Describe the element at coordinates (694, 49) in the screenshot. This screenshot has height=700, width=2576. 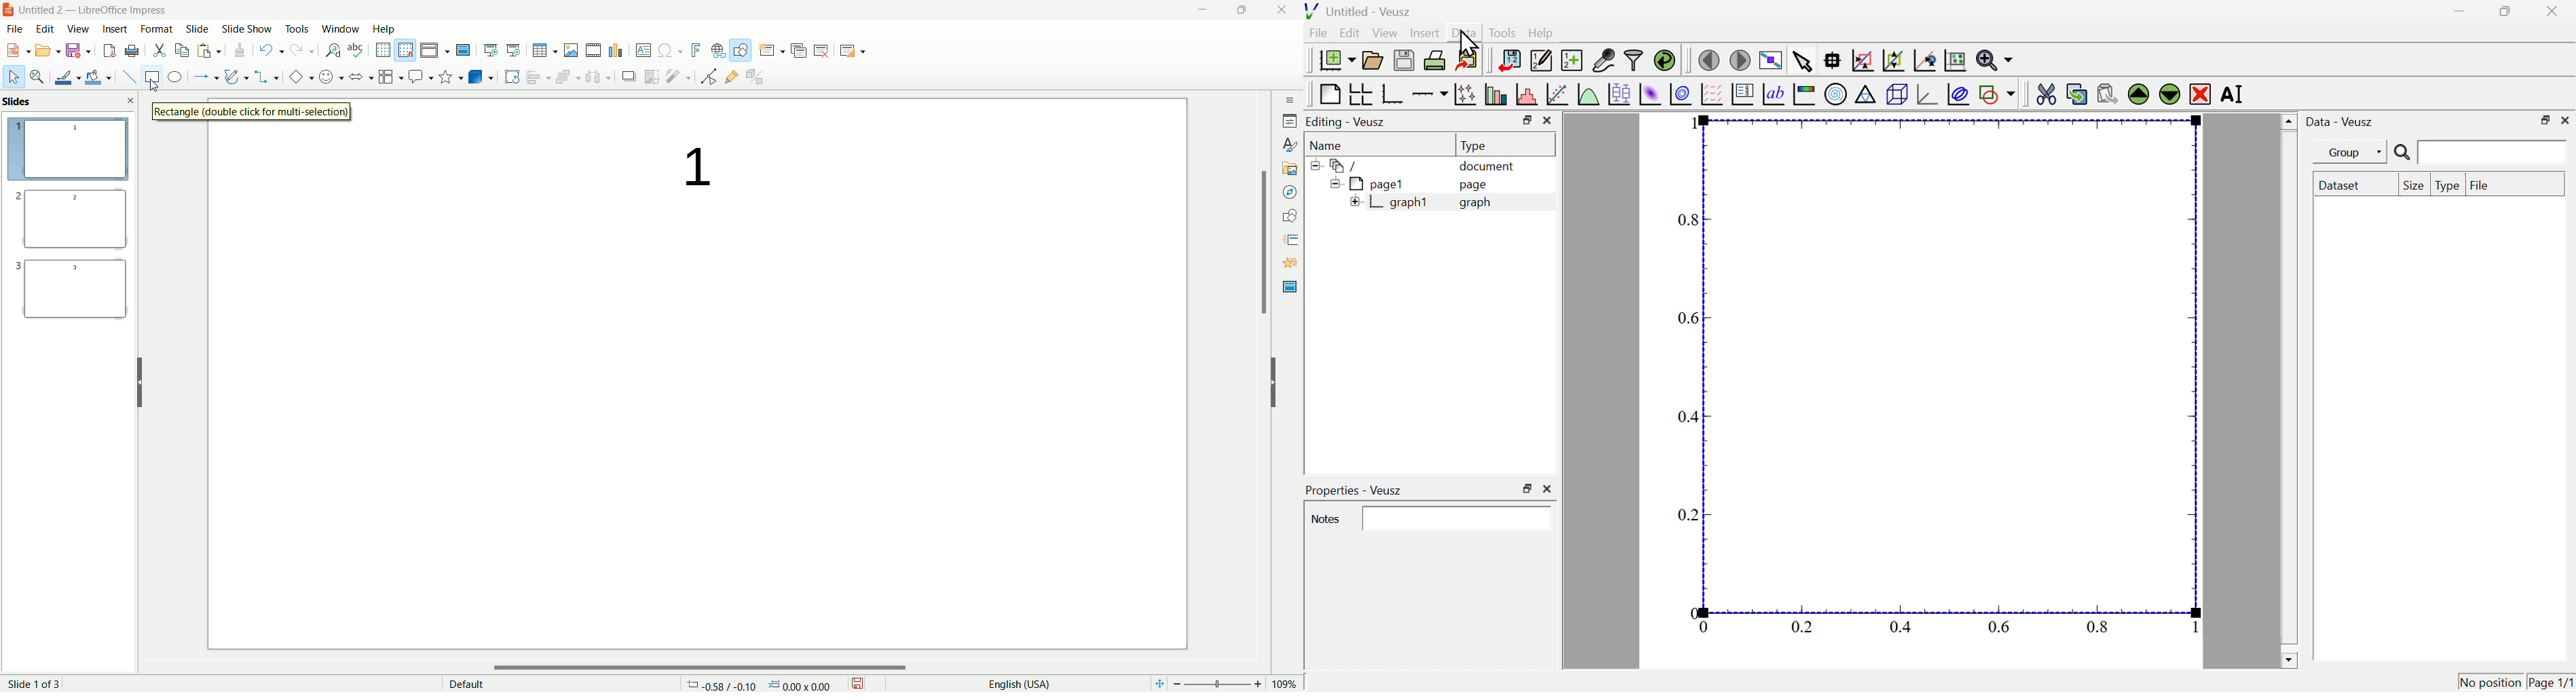
I see `fontwork text` at that location.